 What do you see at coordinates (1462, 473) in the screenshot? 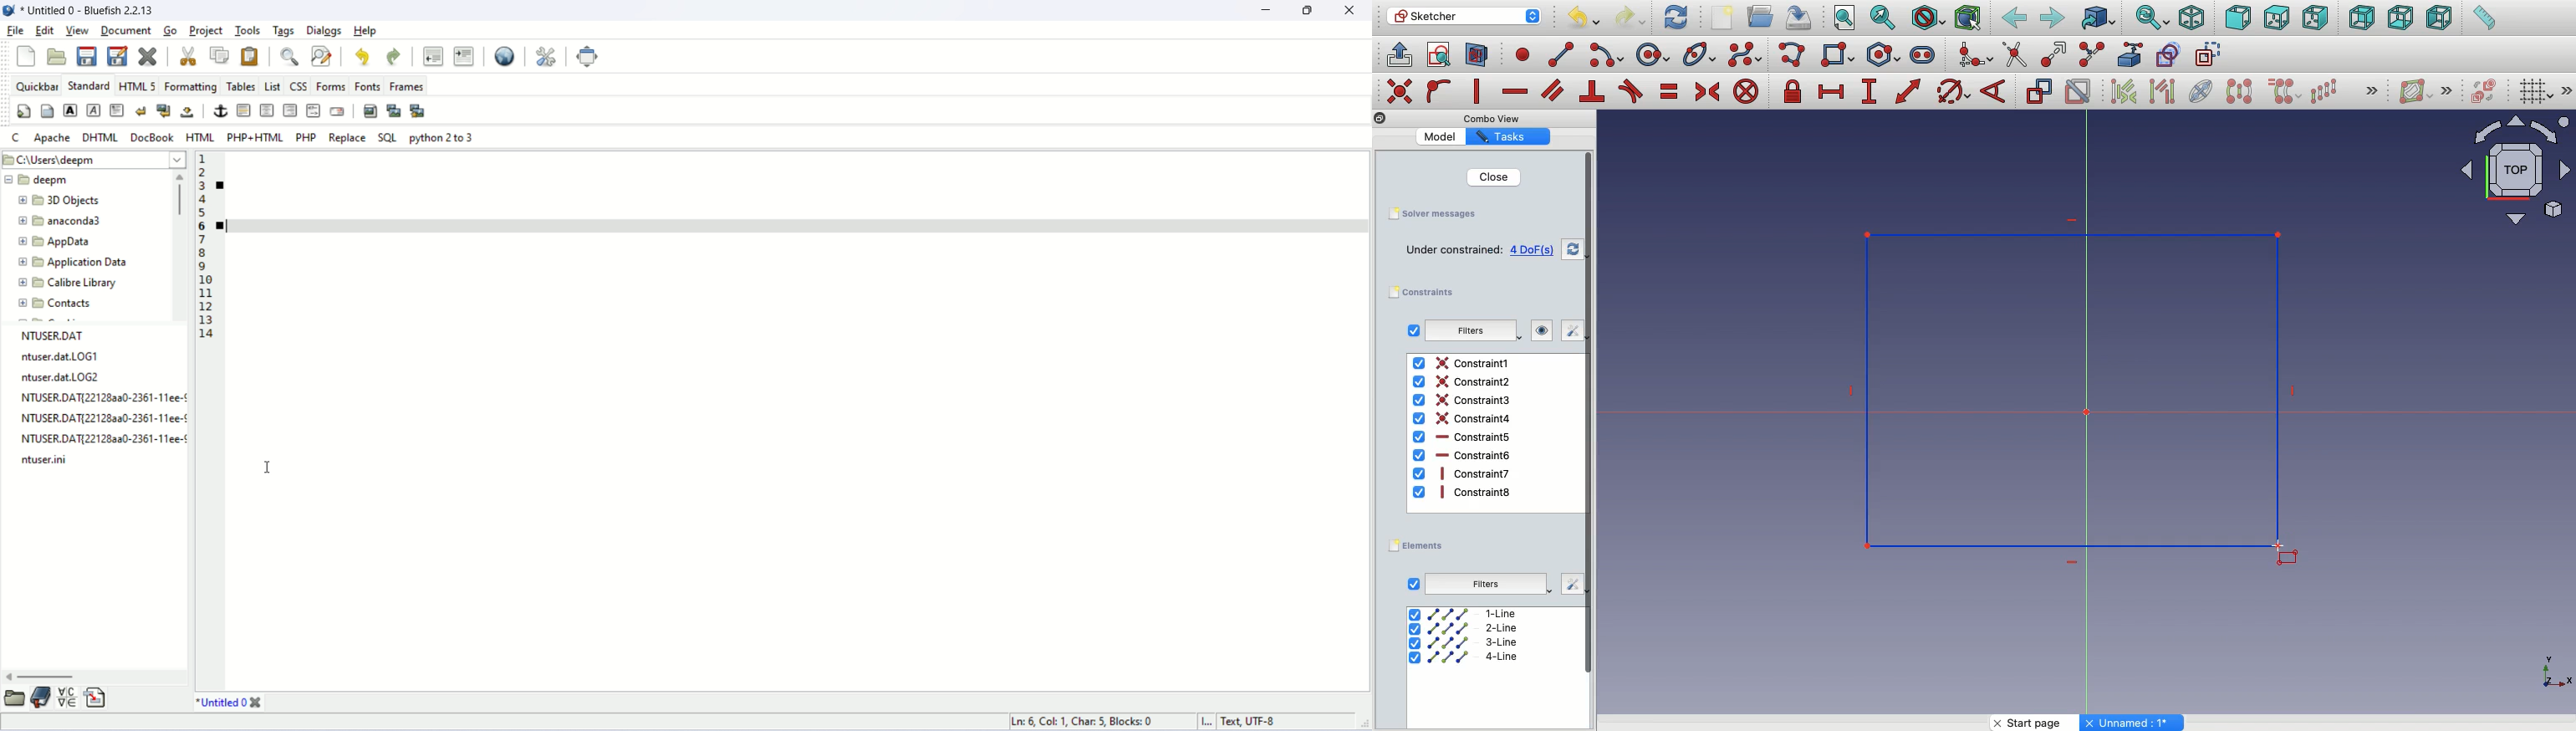
I see `Constraint7` at bounding box center [1462, 473].